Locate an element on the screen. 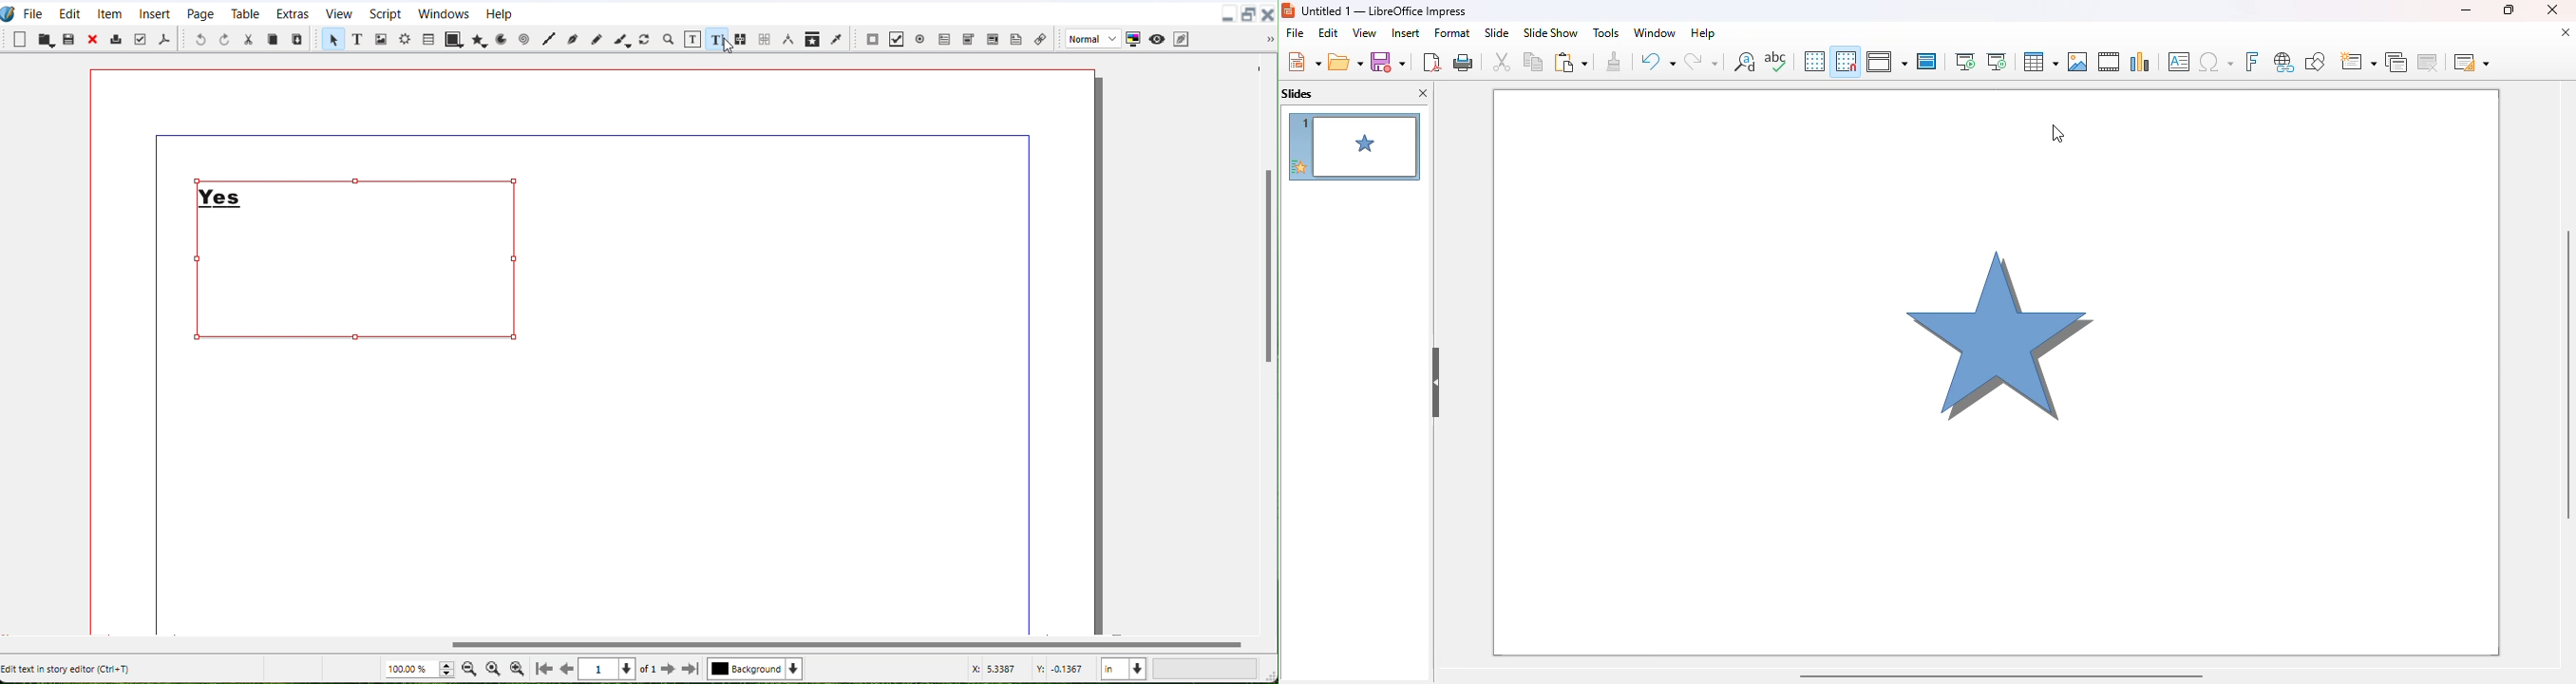  help is located at coordinates (1703, 34).